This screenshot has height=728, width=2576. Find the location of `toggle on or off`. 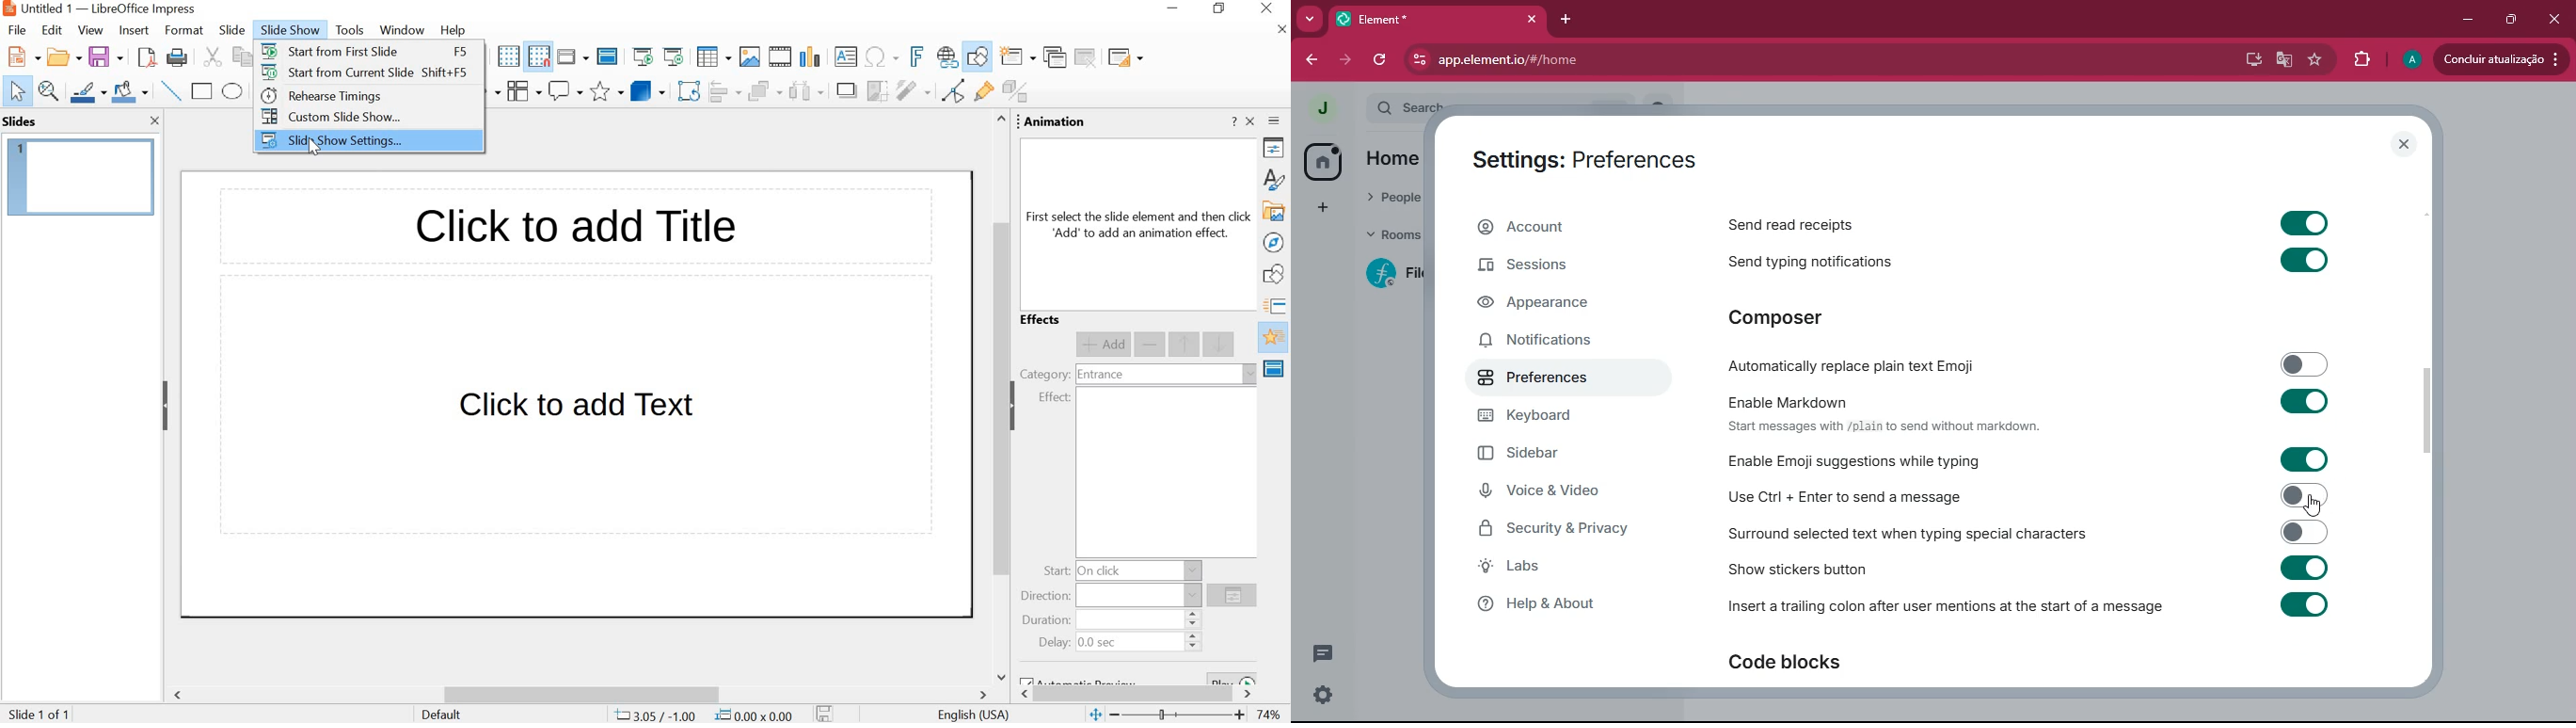

toggle on or off is located at coordinates (2298, 459).